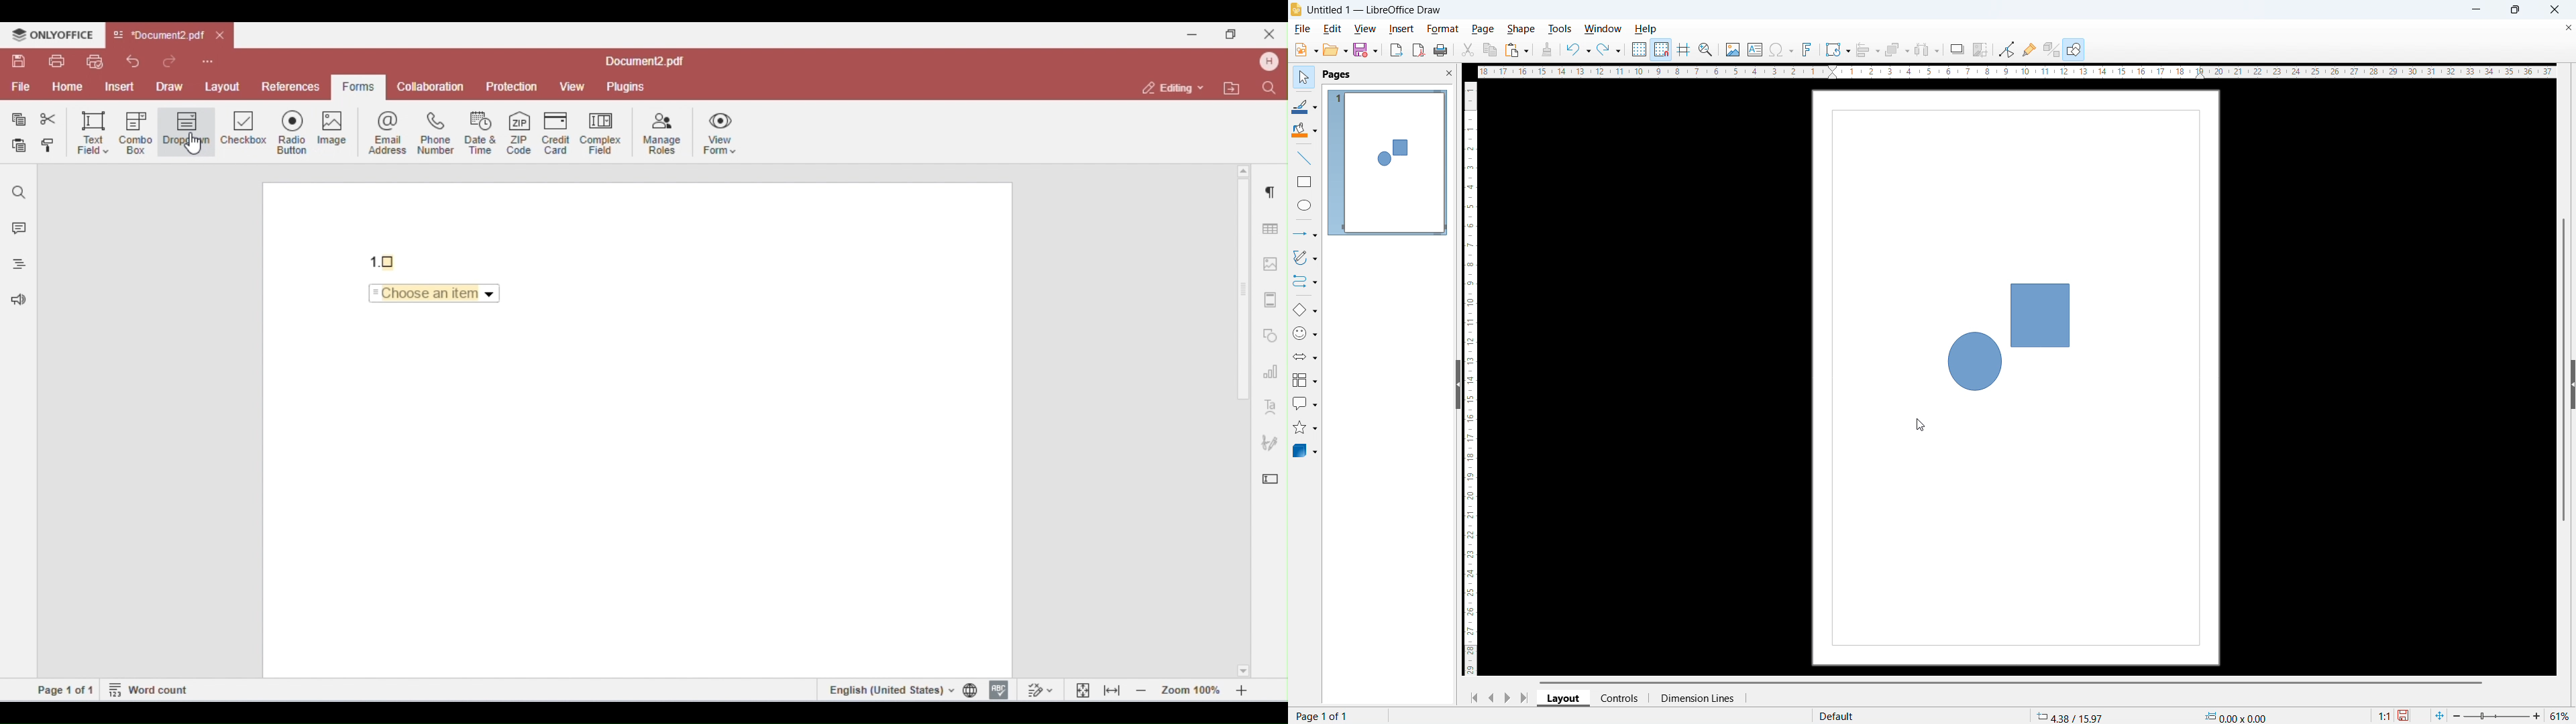 The width and height of the screenshot is (2576, 728). I want to click on edit, so click(1334, 29).